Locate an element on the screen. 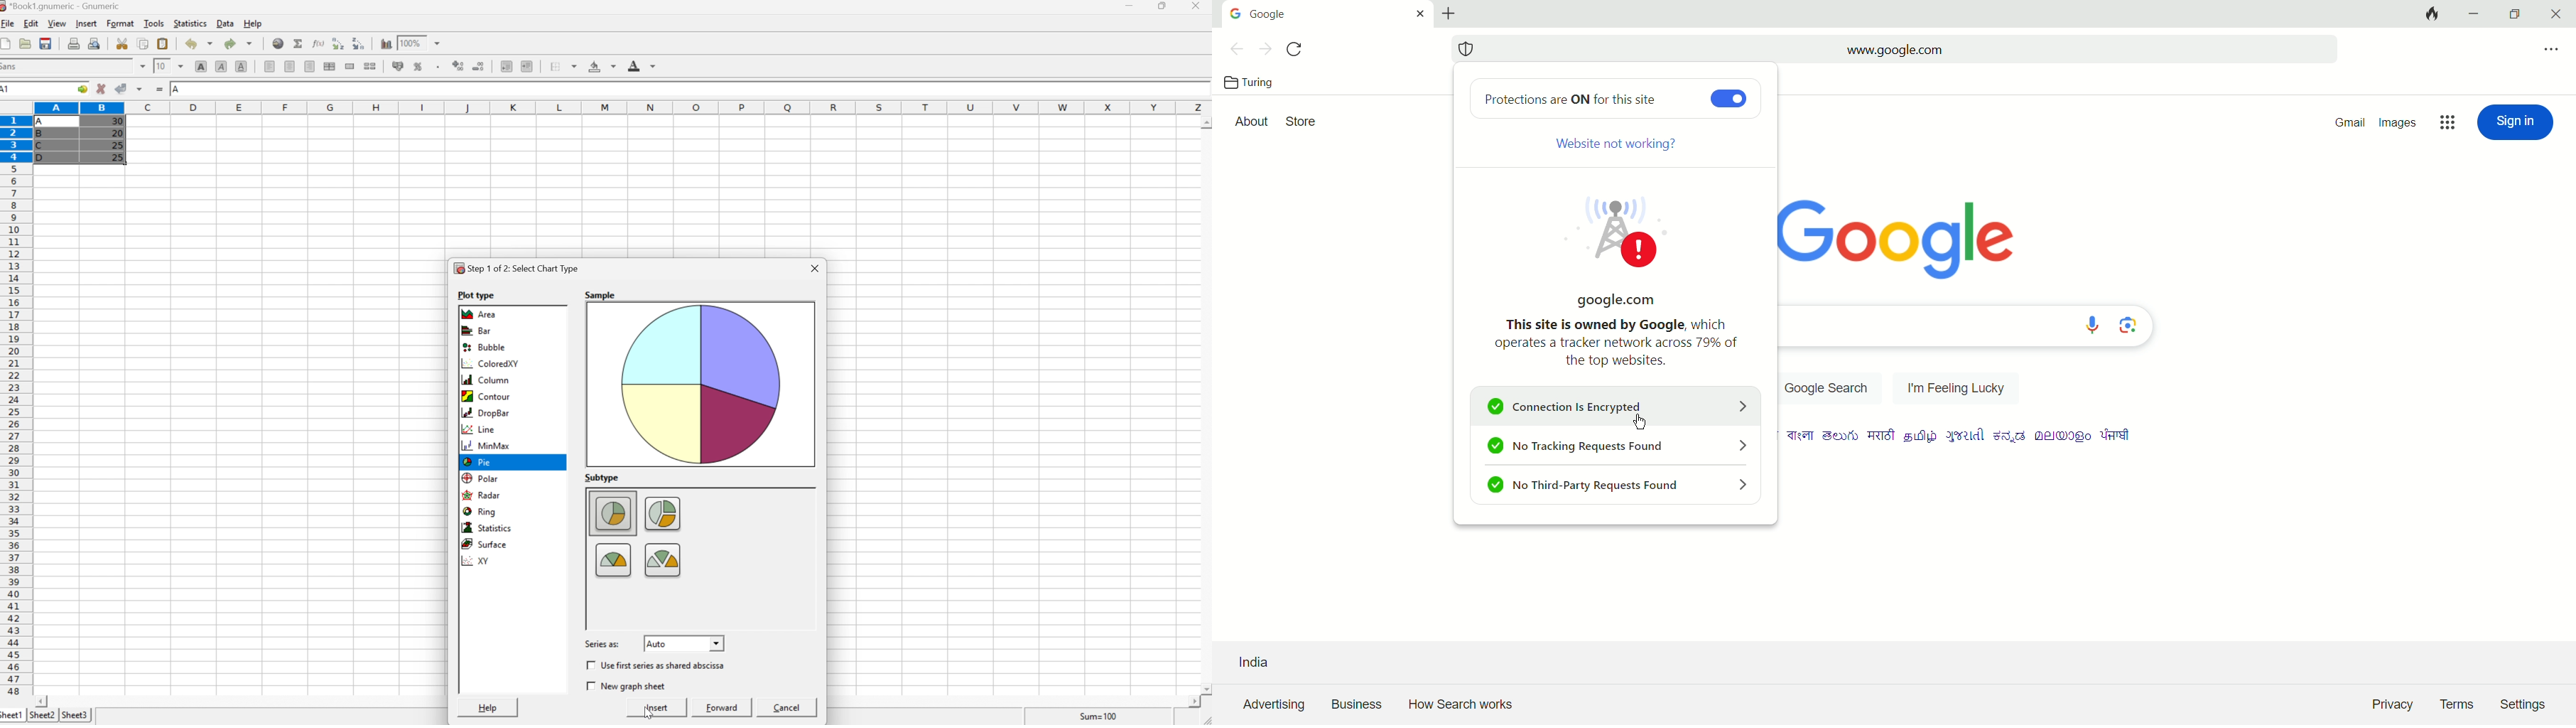 Image resolution: width=2576 pixels, height=728 pixels. XY is located at coordinates (479, 561).